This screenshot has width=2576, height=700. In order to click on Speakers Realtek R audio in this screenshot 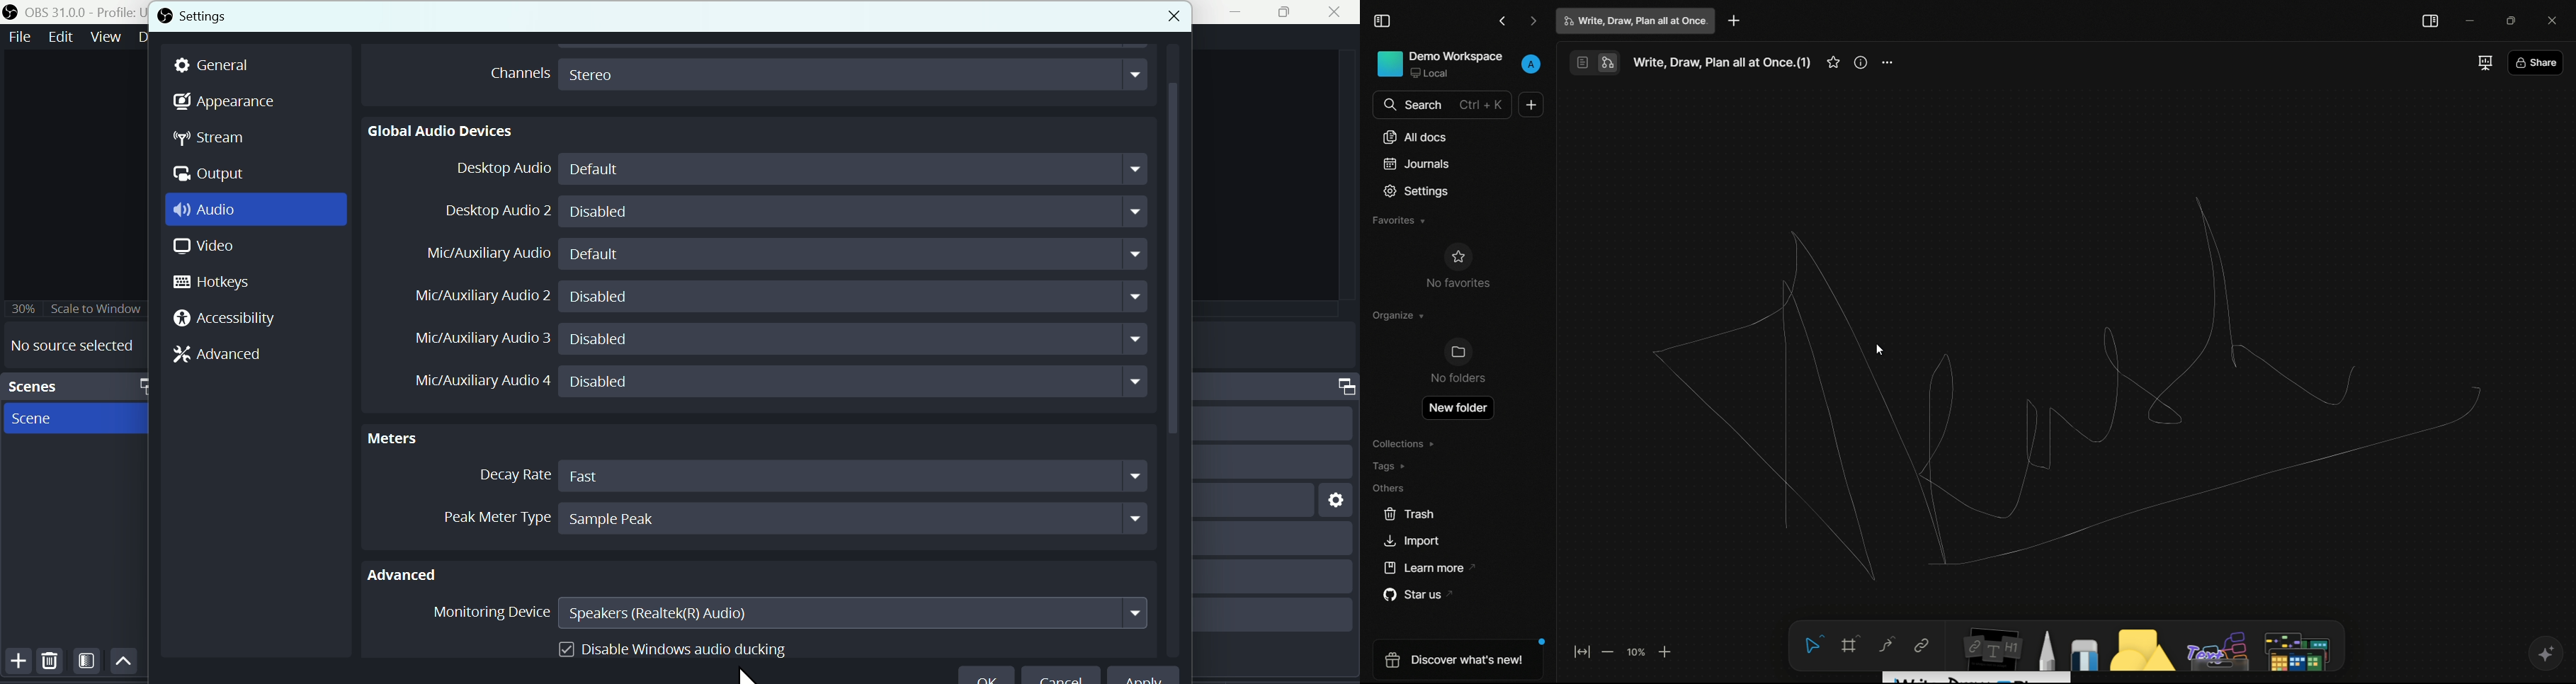, I will do `click(856, 612)`.